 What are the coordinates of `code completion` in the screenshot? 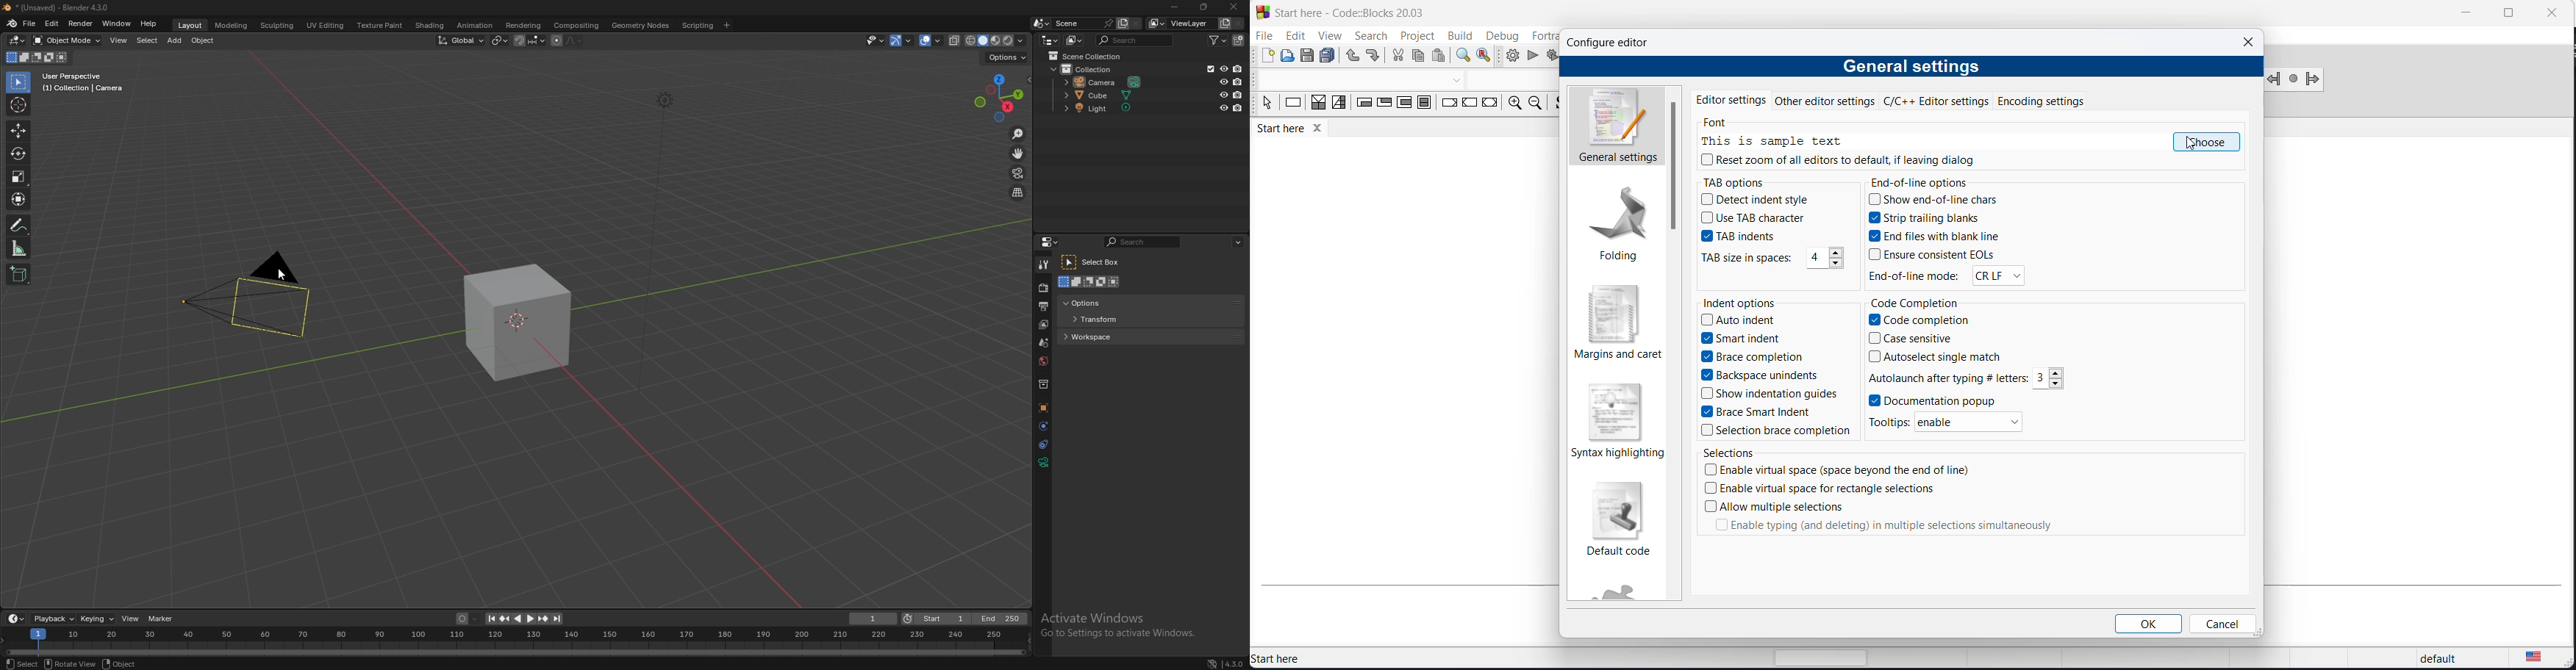 It's located at (1920, 302).